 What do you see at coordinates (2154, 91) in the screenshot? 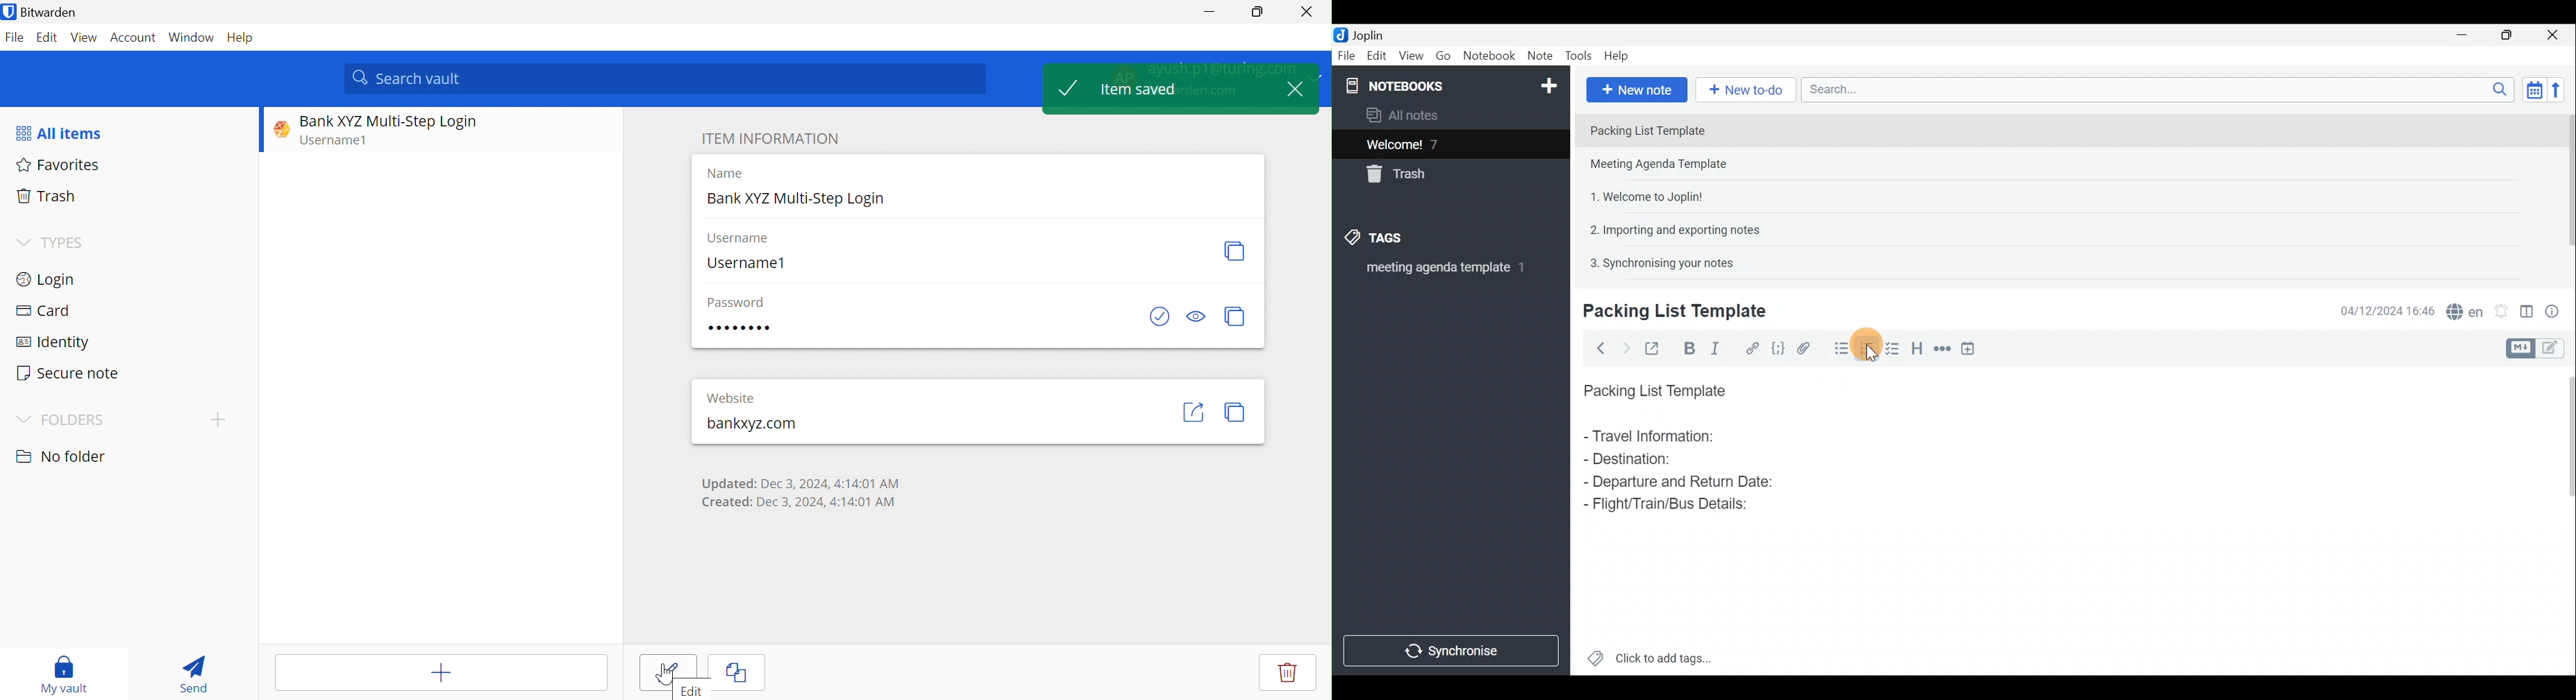
I see `Search bar` at bounding box center [2154, 91].